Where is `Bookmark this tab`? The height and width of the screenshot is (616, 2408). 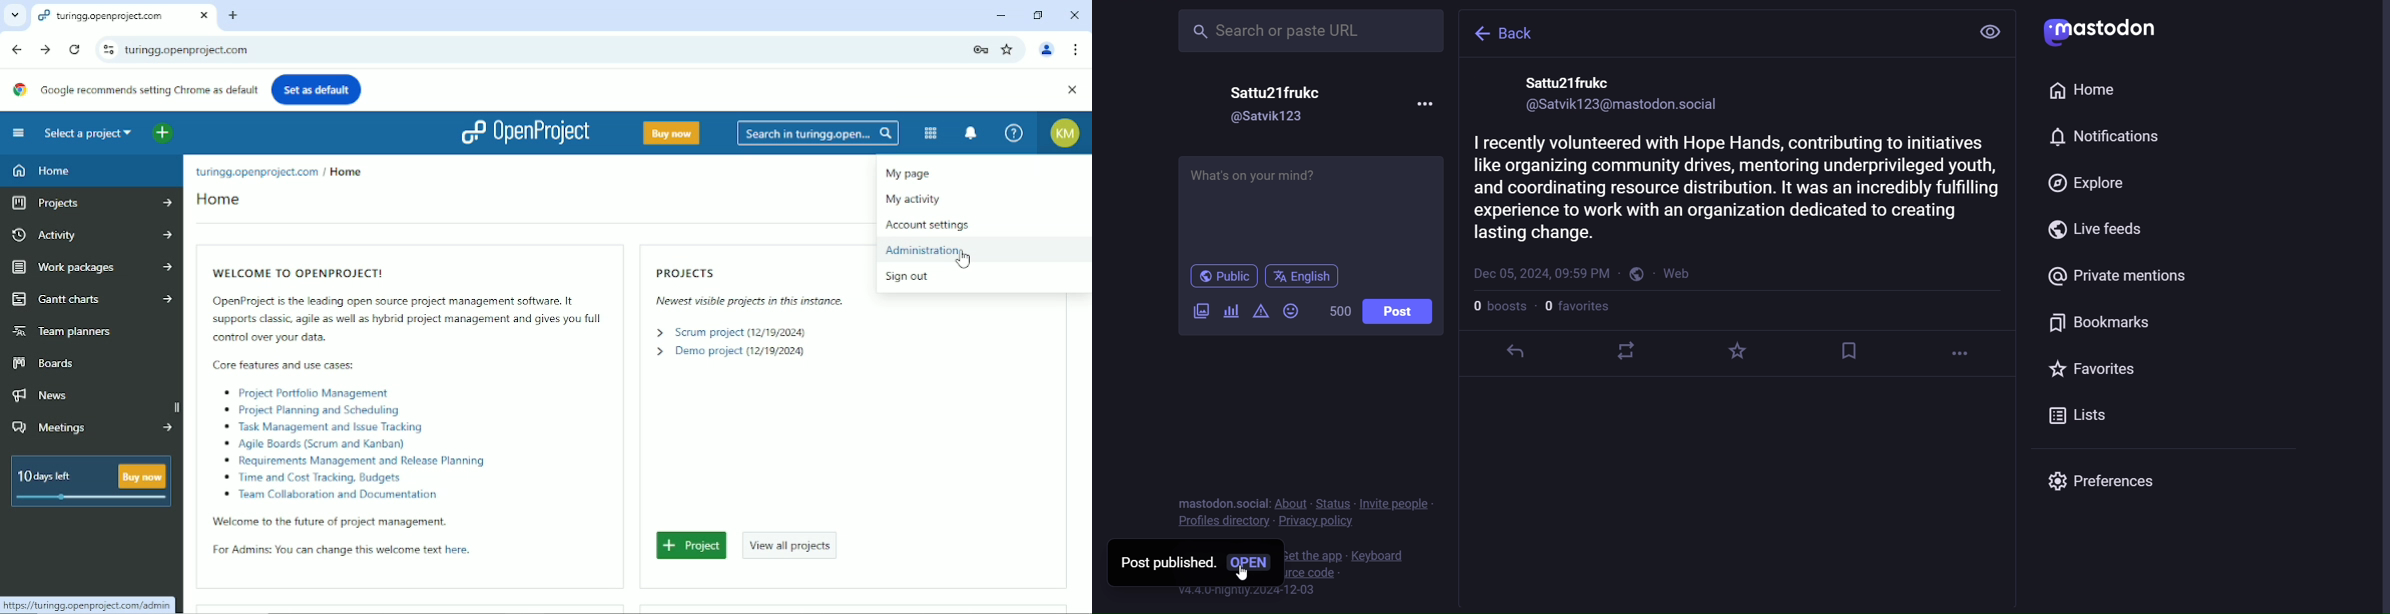 Bookmark this tab is located at coordinates (1009, 49).